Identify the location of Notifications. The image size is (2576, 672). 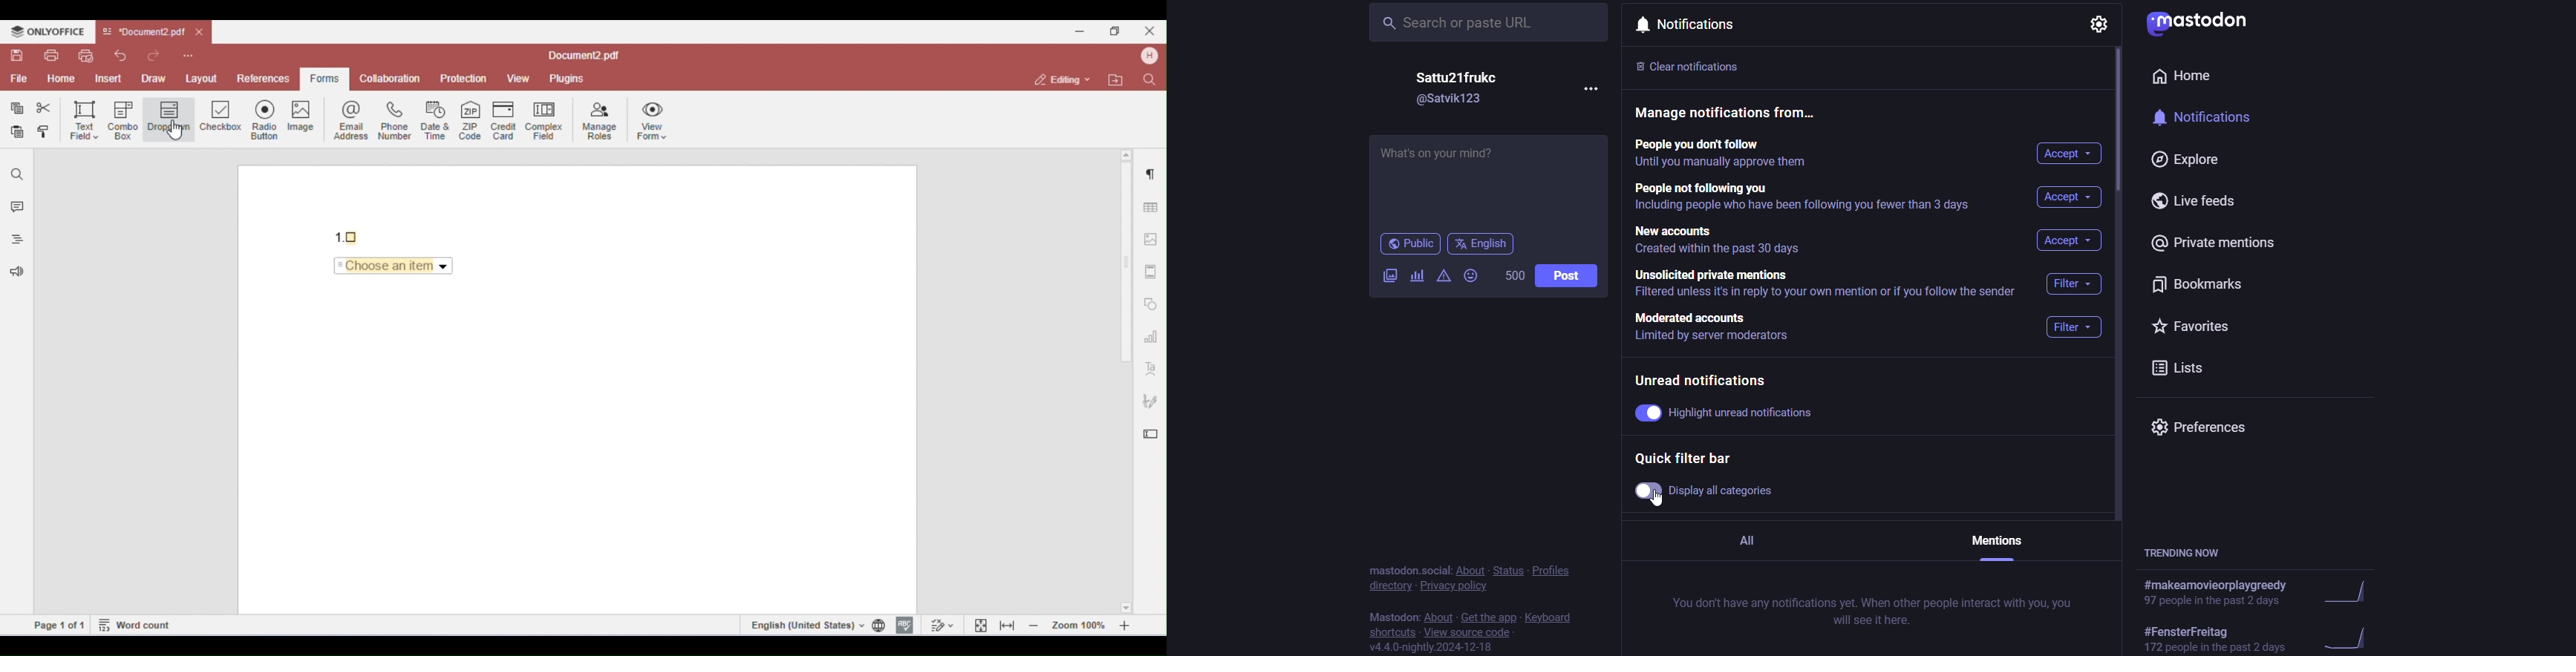
(1683, 26).